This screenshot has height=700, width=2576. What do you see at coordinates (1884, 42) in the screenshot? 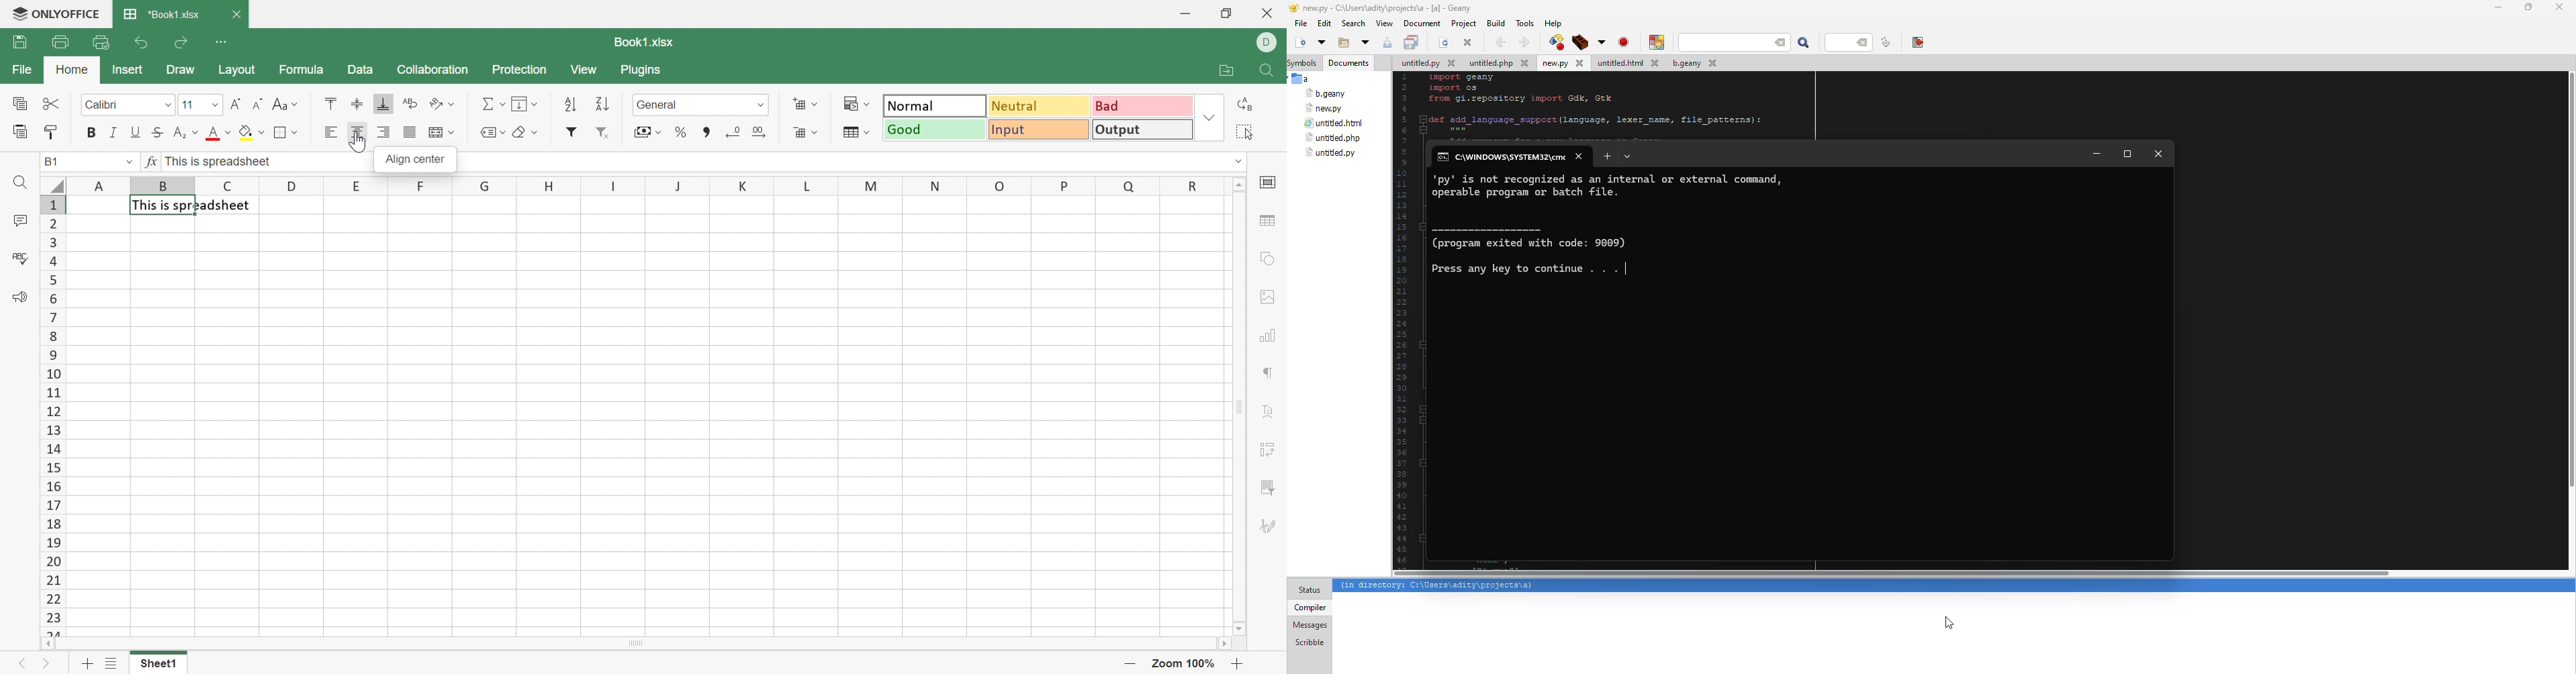
I see `line` at bounding box center [1884, 42].